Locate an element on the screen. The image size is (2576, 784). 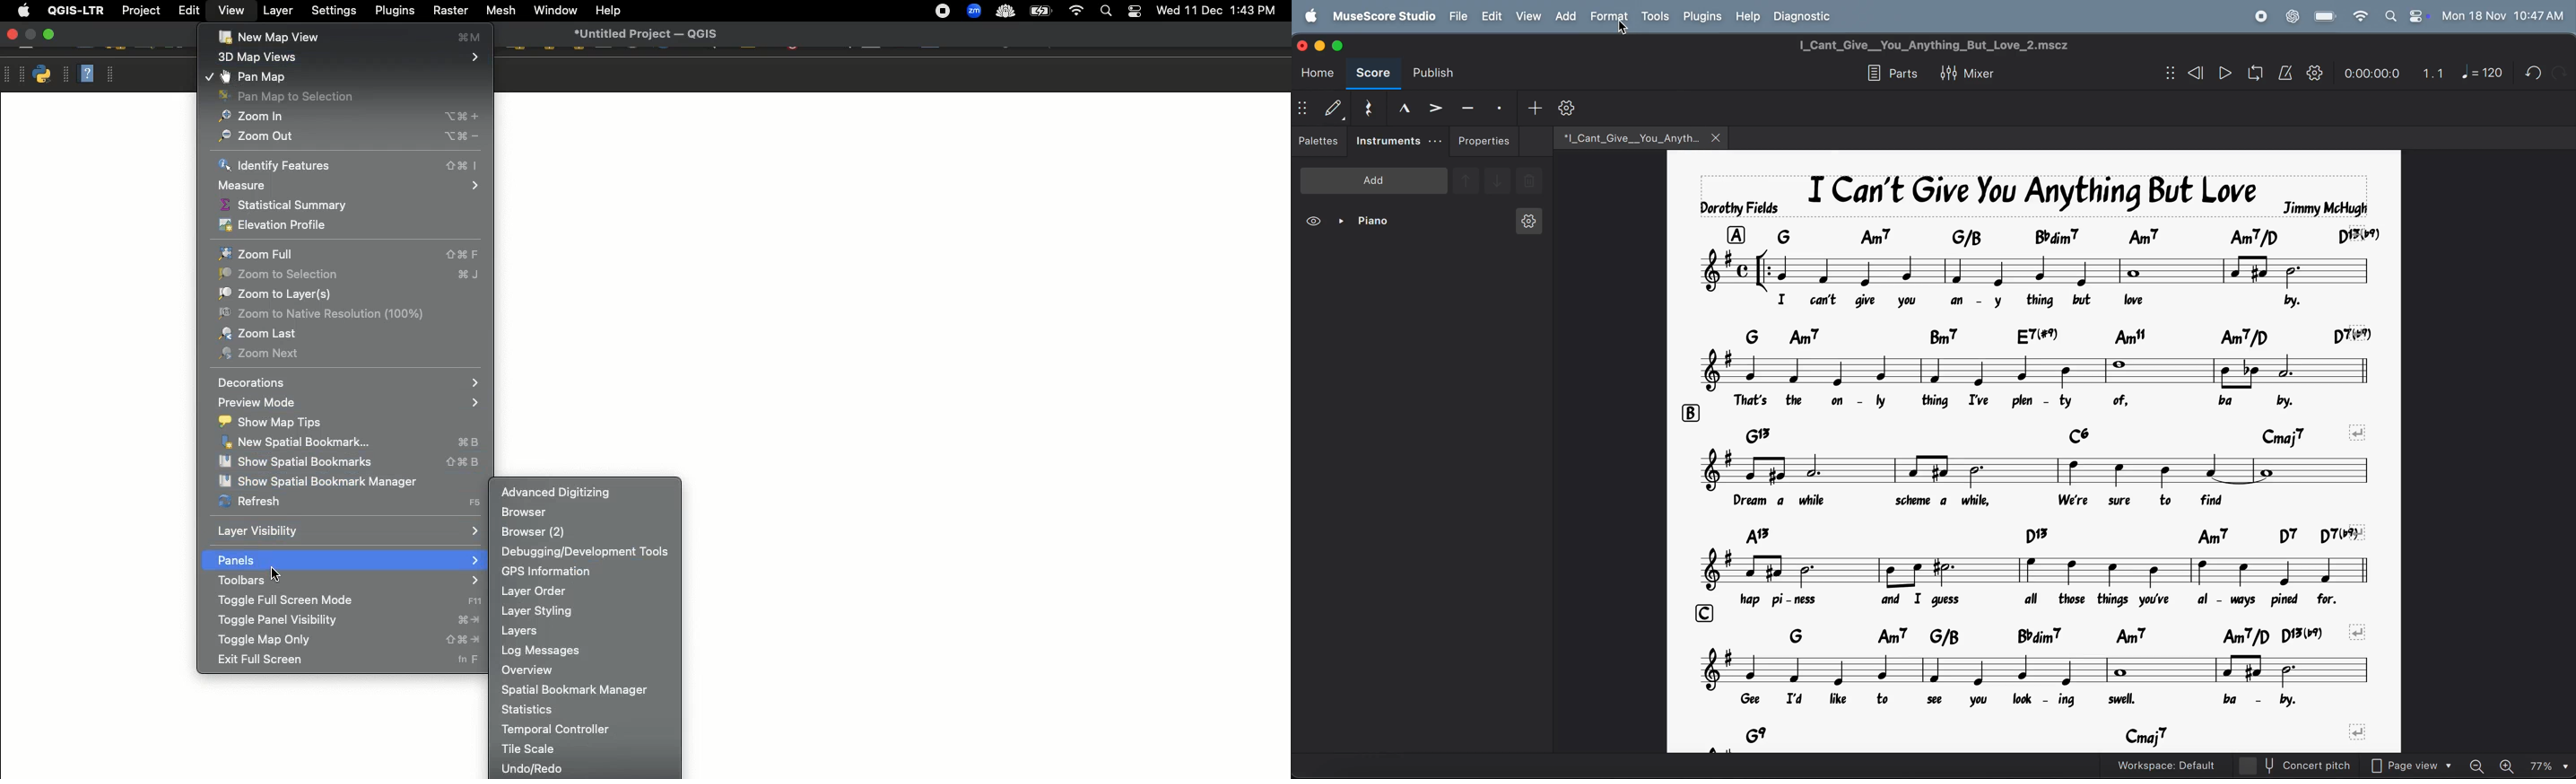
1.1 is located at coordinates (2434, 71).